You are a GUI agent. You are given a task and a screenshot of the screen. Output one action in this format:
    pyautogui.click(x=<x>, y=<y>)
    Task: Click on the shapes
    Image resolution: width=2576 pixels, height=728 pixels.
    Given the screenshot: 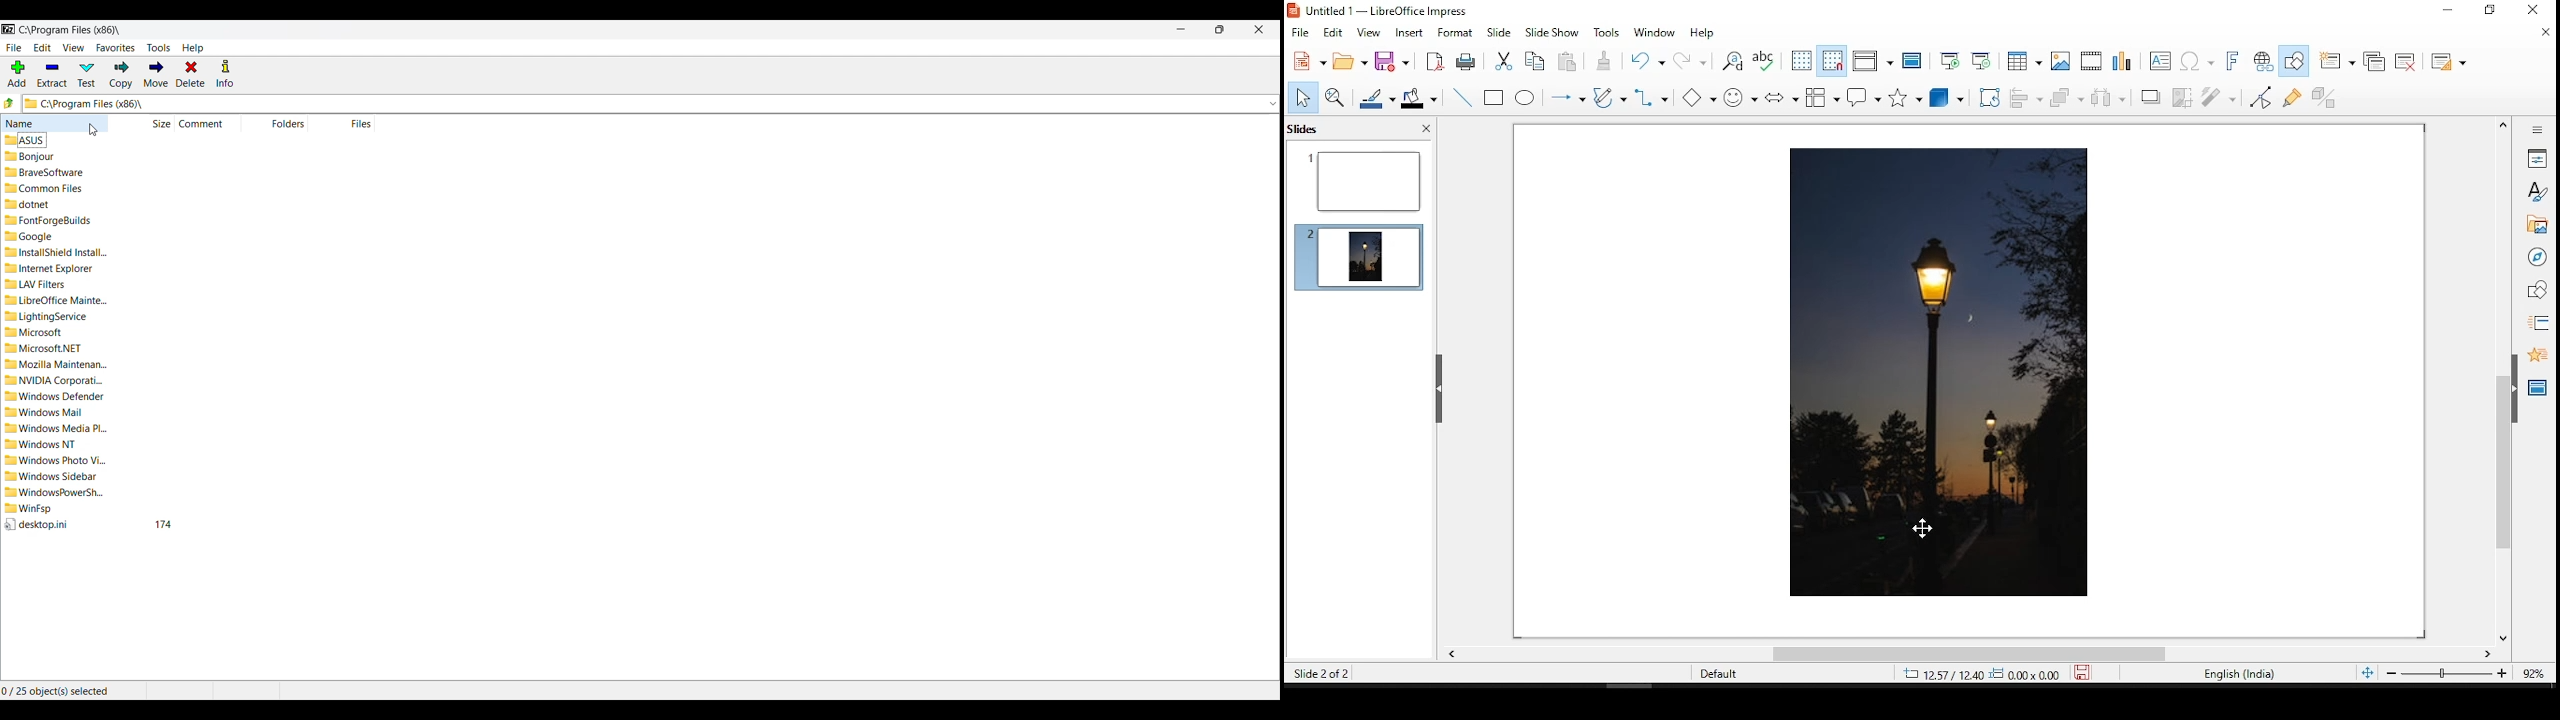 What is the action you would take?
    pyautogui.click(x=2539, y=293)
    